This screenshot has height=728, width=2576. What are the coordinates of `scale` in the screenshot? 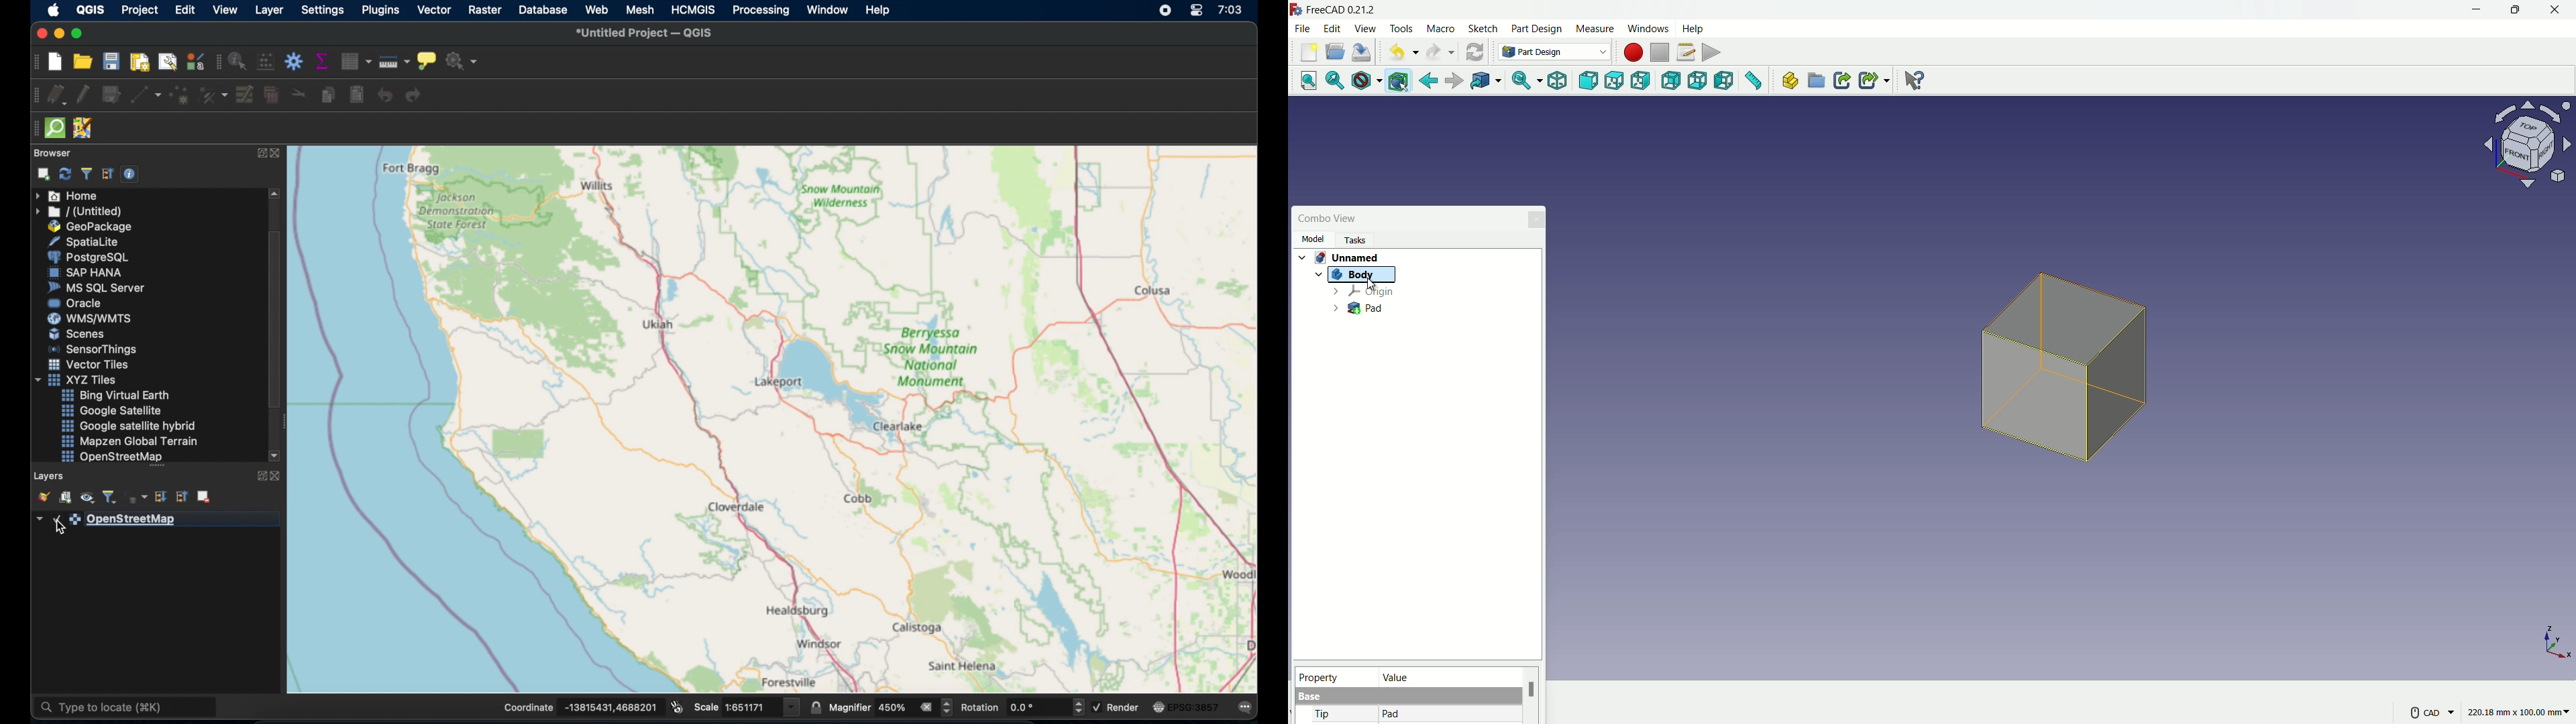 It's located at (745, 707).